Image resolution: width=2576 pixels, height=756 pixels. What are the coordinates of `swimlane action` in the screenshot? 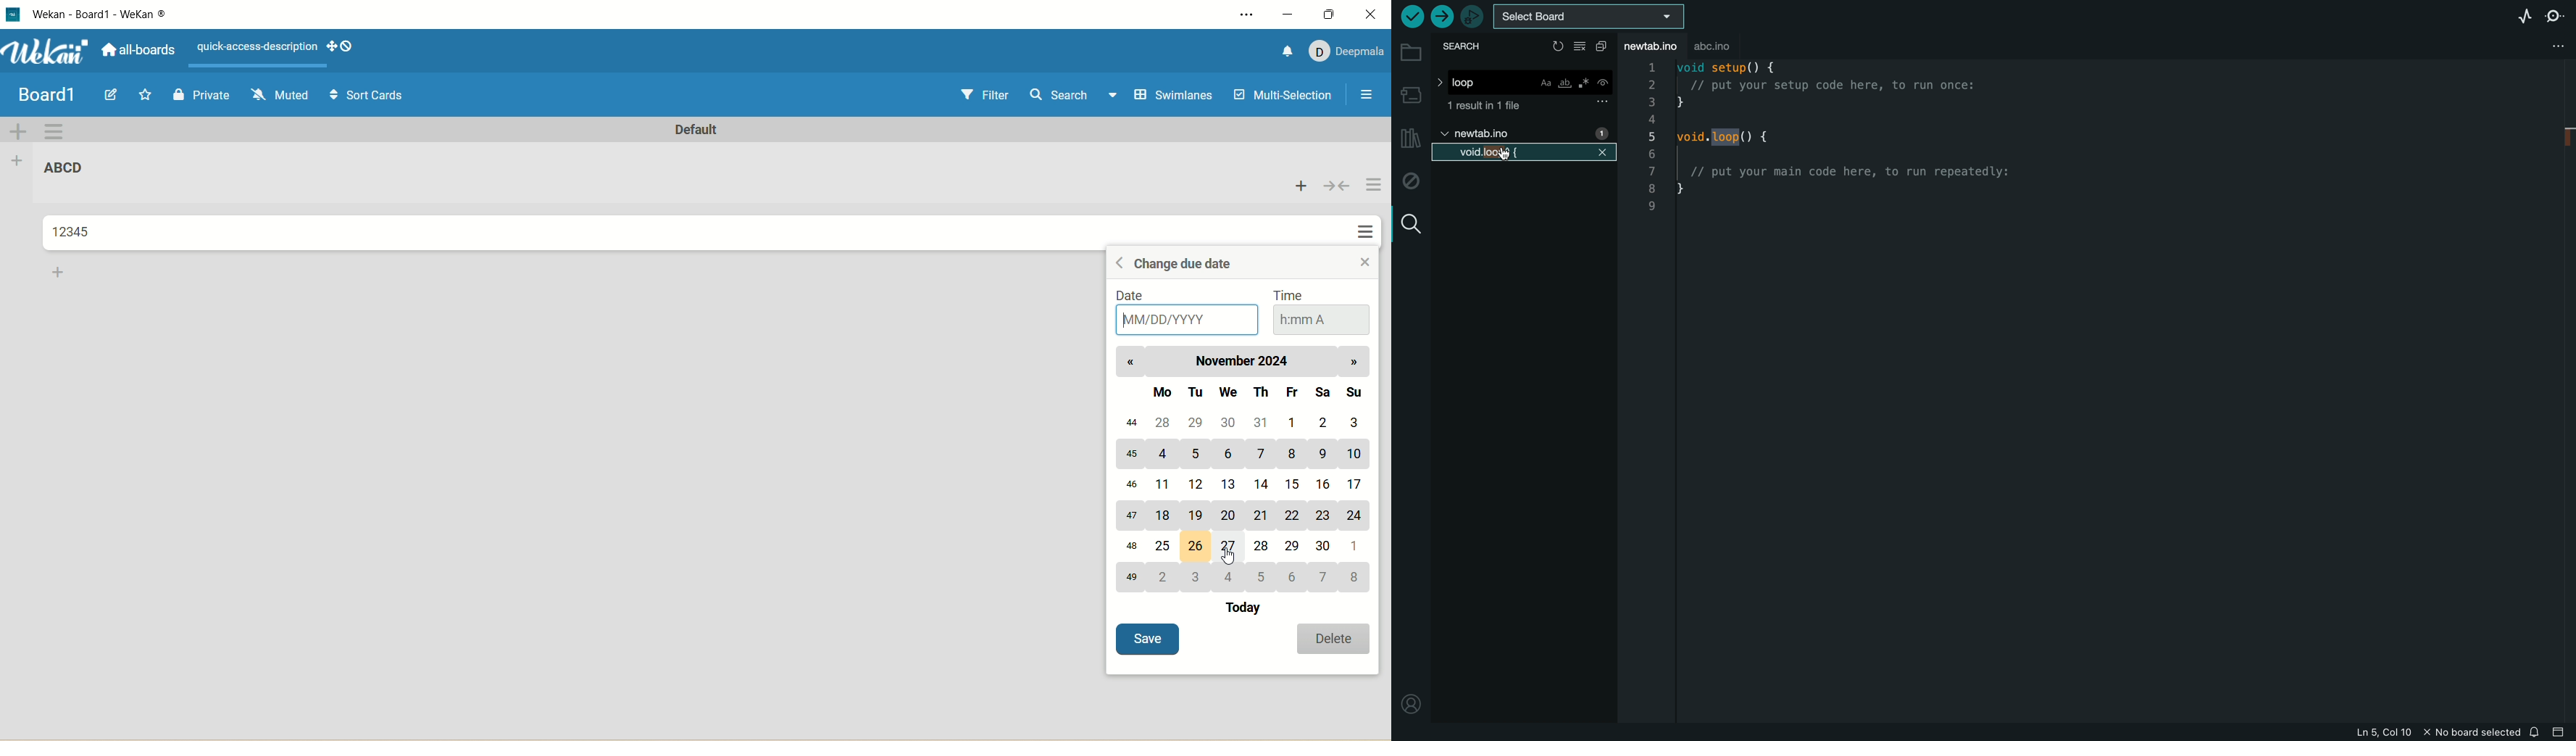 It's located at (54, 132).